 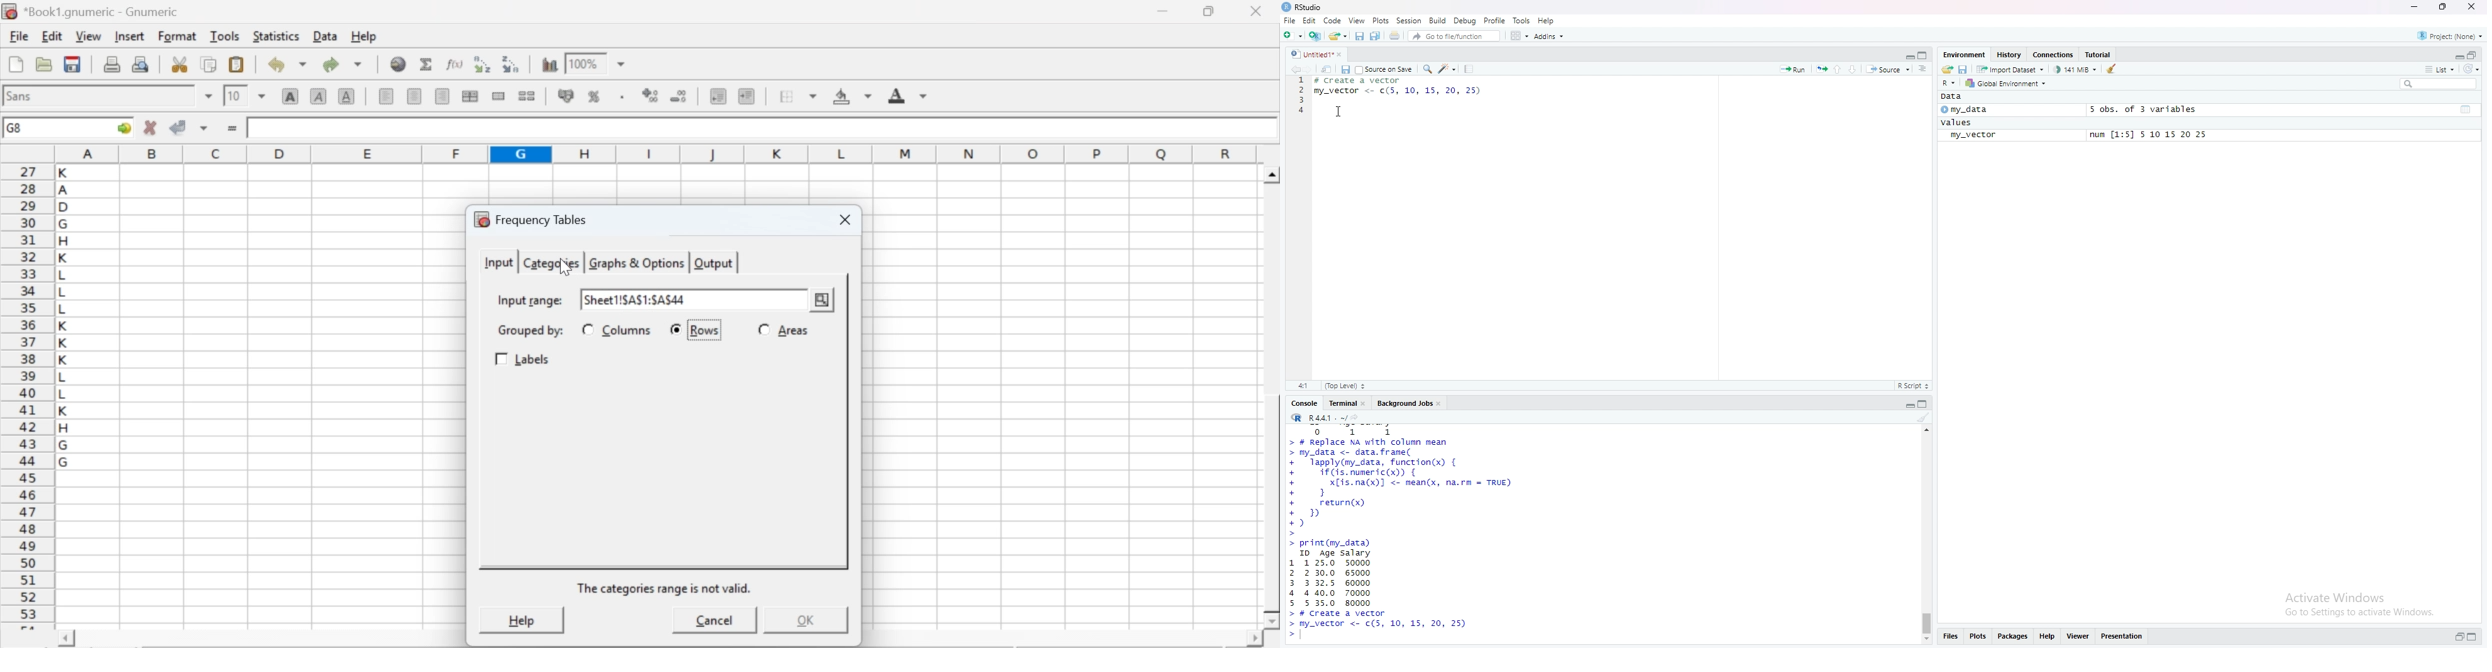 What do you see at coordinates (1405, 89) in the screenshot?
I see `data frame code` at bounding box center [1405, 89].